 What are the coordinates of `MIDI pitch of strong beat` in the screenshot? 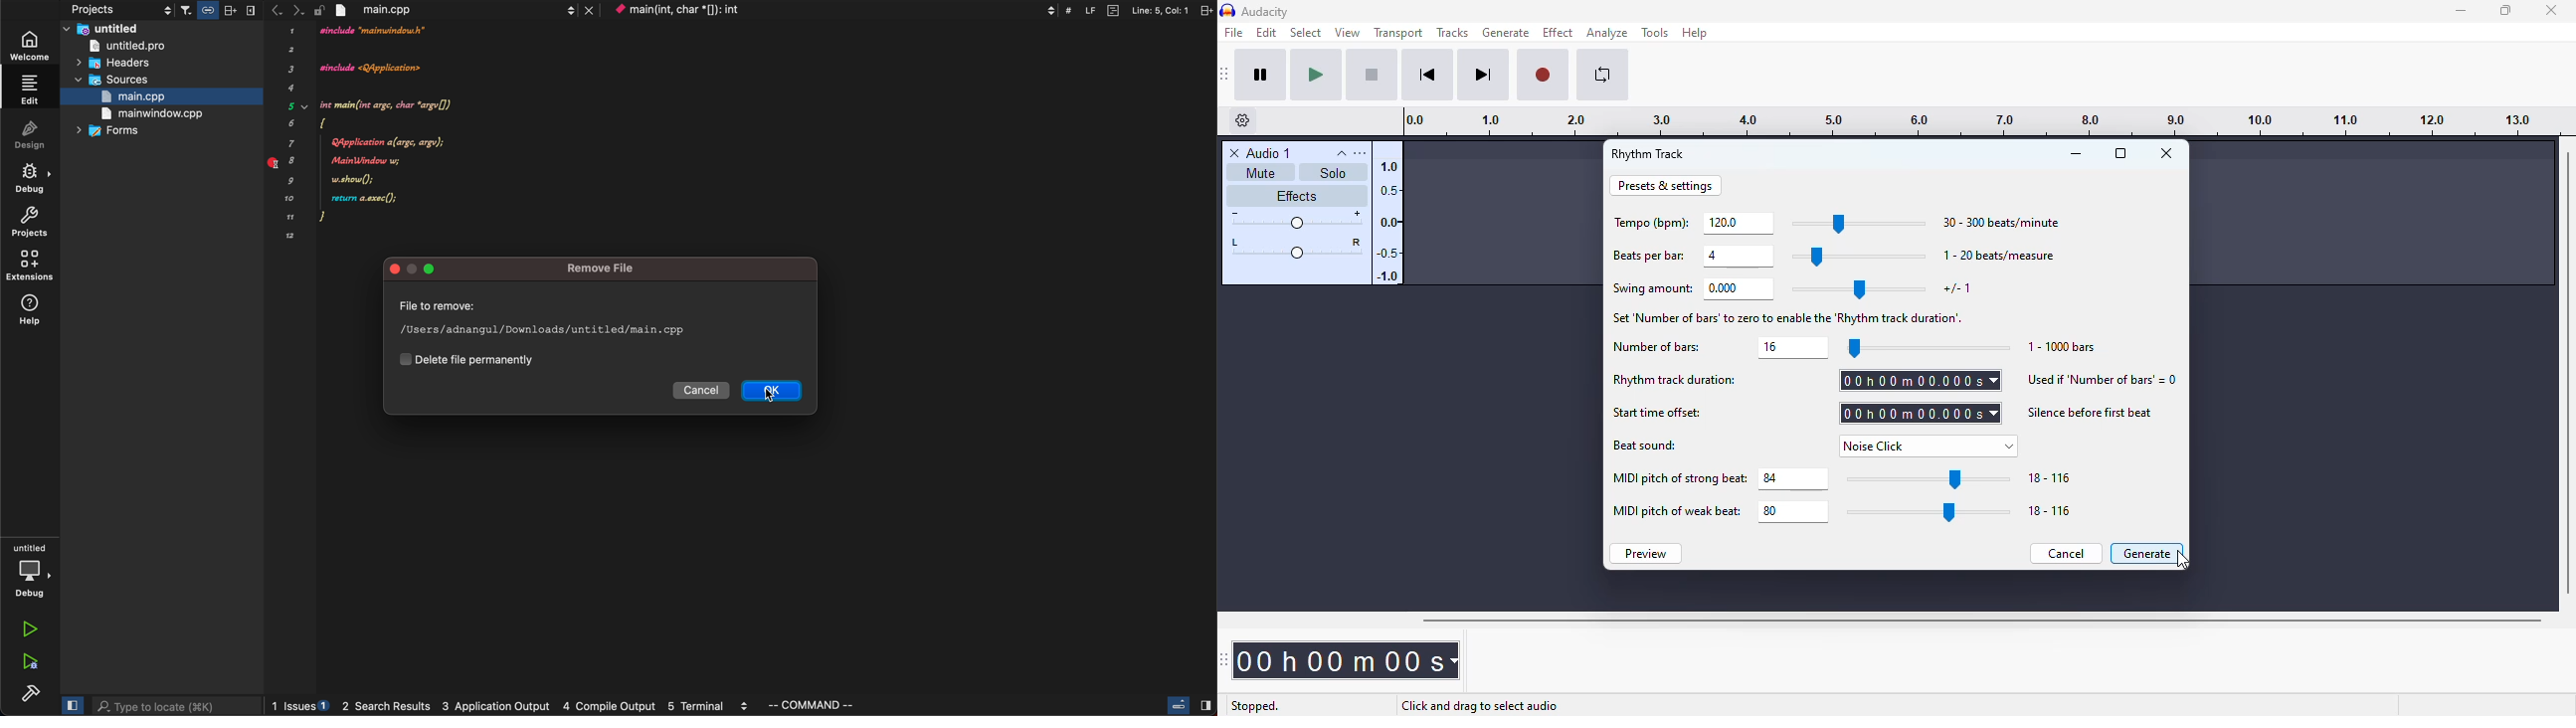 It's located at (1680, 478).